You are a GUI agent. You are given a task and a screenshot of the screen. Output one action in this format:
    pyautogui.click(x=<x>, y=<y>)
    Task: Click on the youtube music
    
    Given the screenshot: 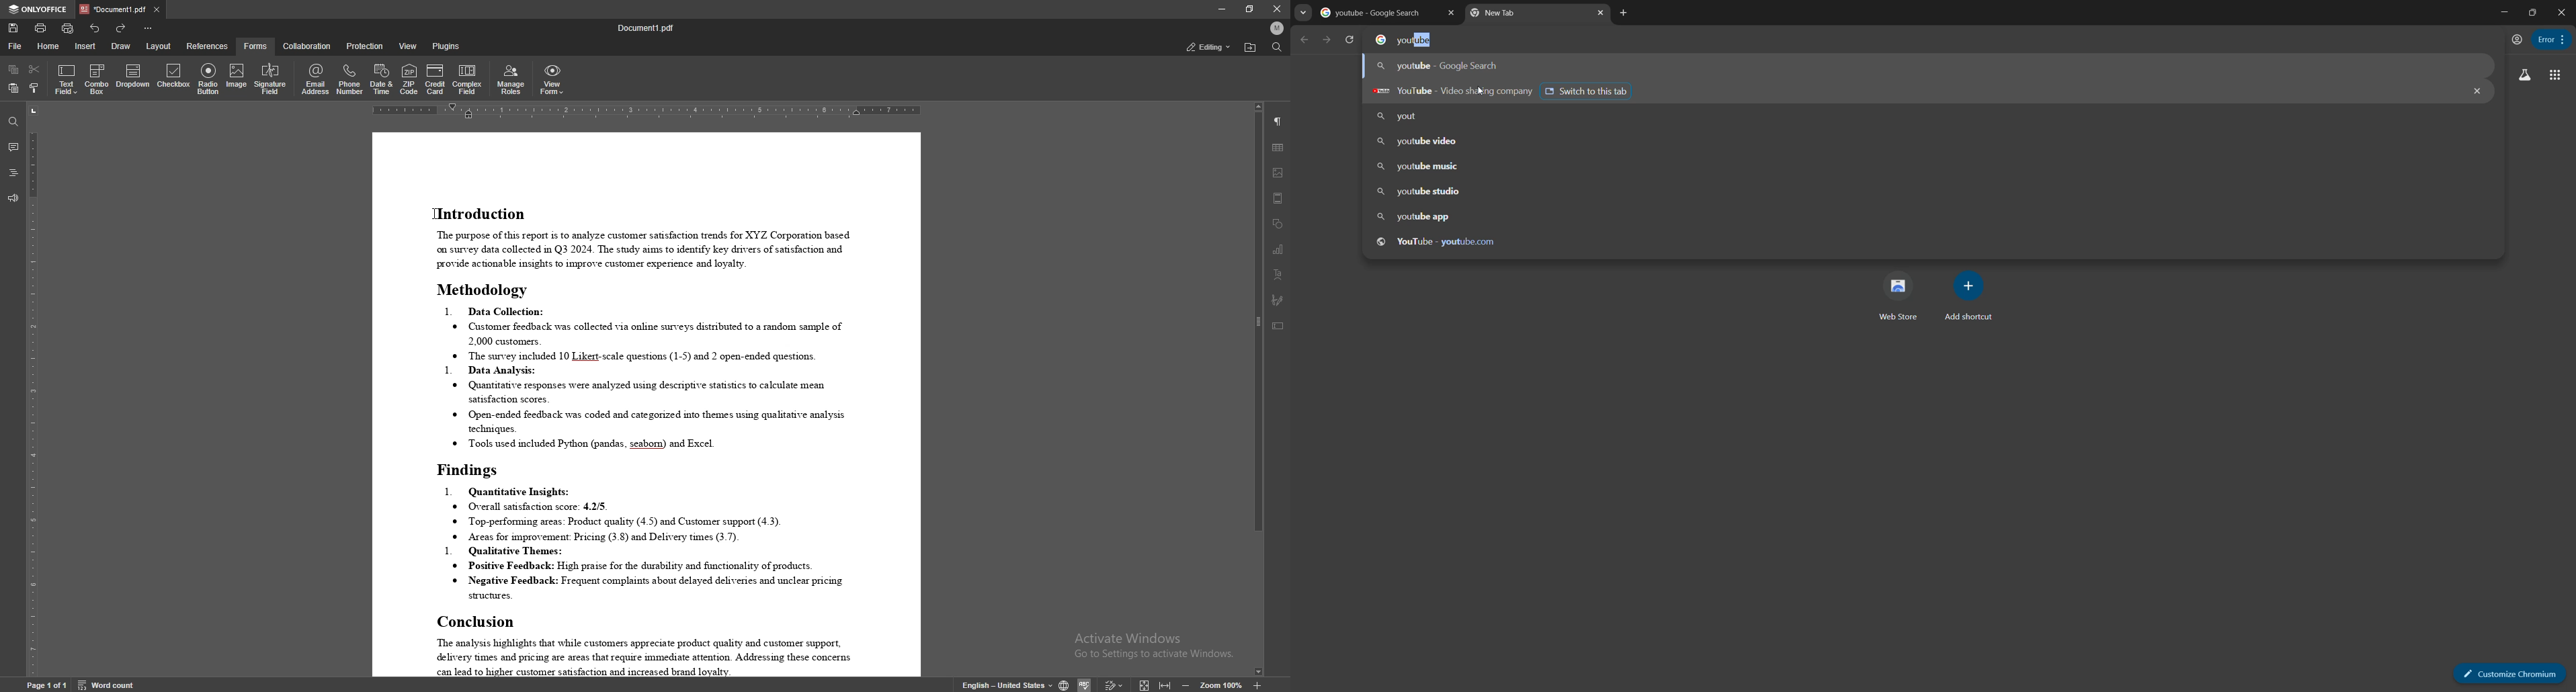 What is the action you would take?
    pyautogui.click(x=1418, y=166)
    